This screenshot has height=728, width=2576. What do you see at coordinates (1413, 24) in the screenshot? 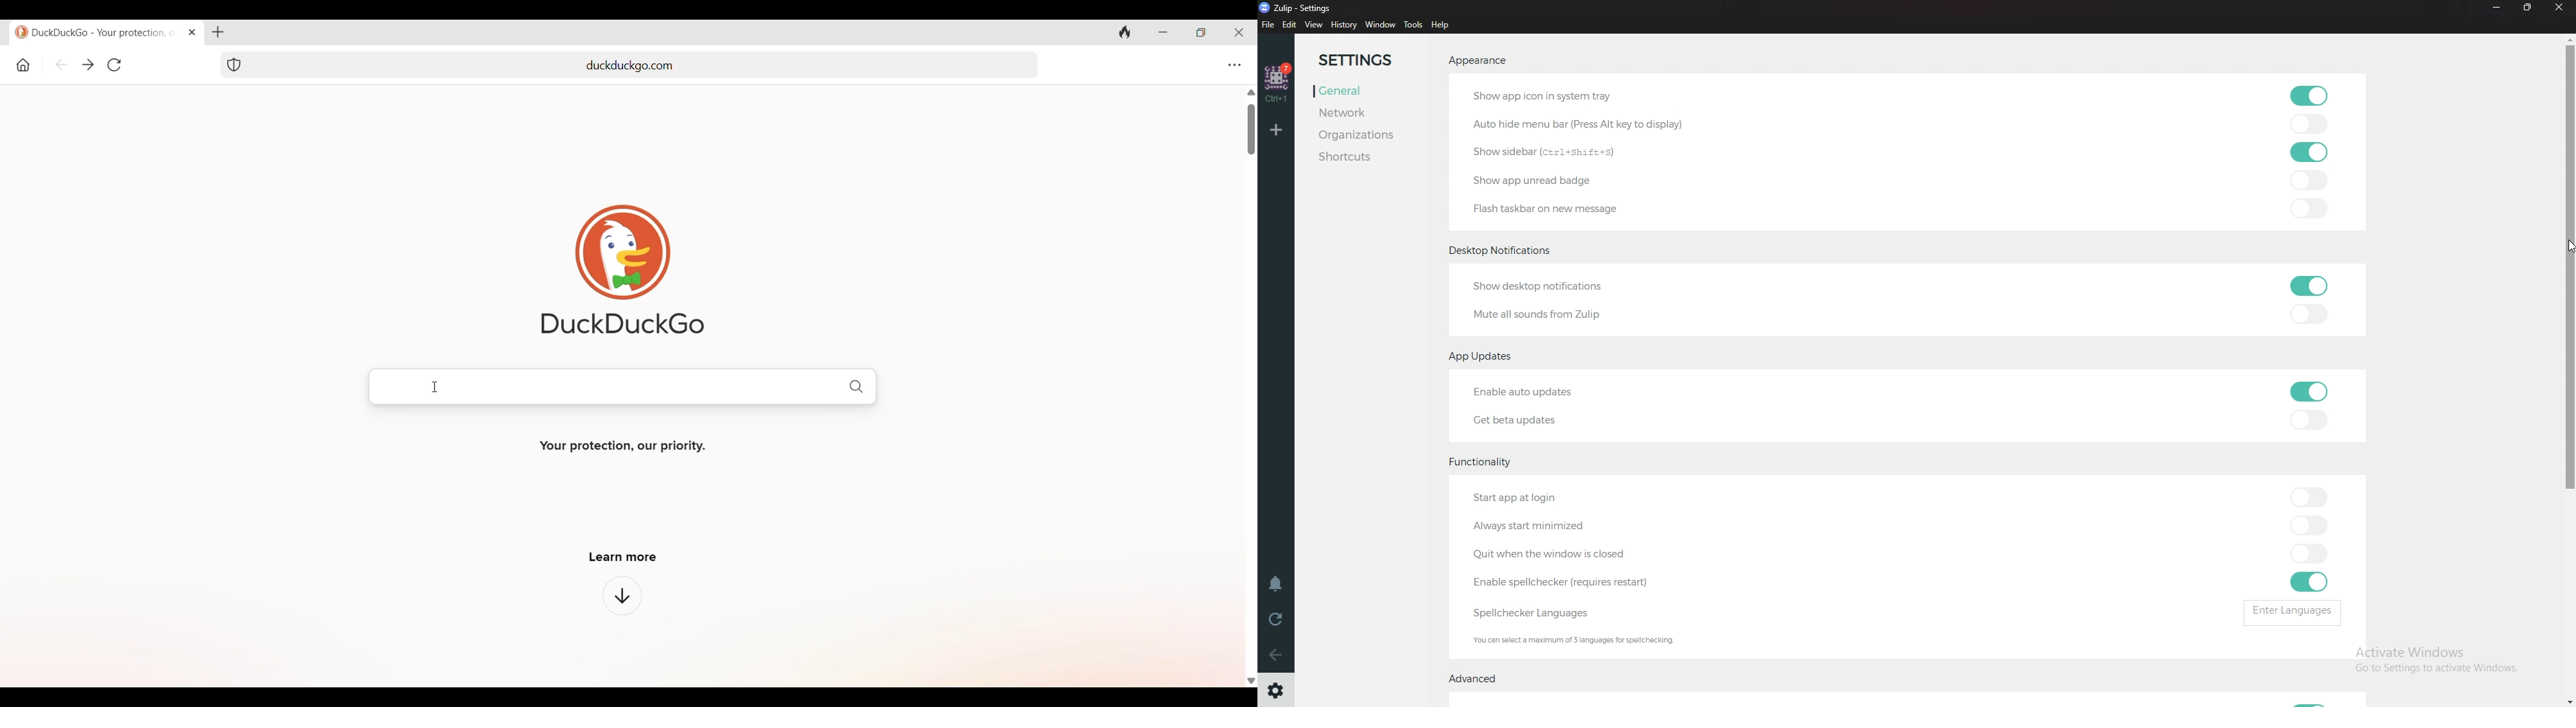
I see `Tools` at bounding box center [1413, 24].